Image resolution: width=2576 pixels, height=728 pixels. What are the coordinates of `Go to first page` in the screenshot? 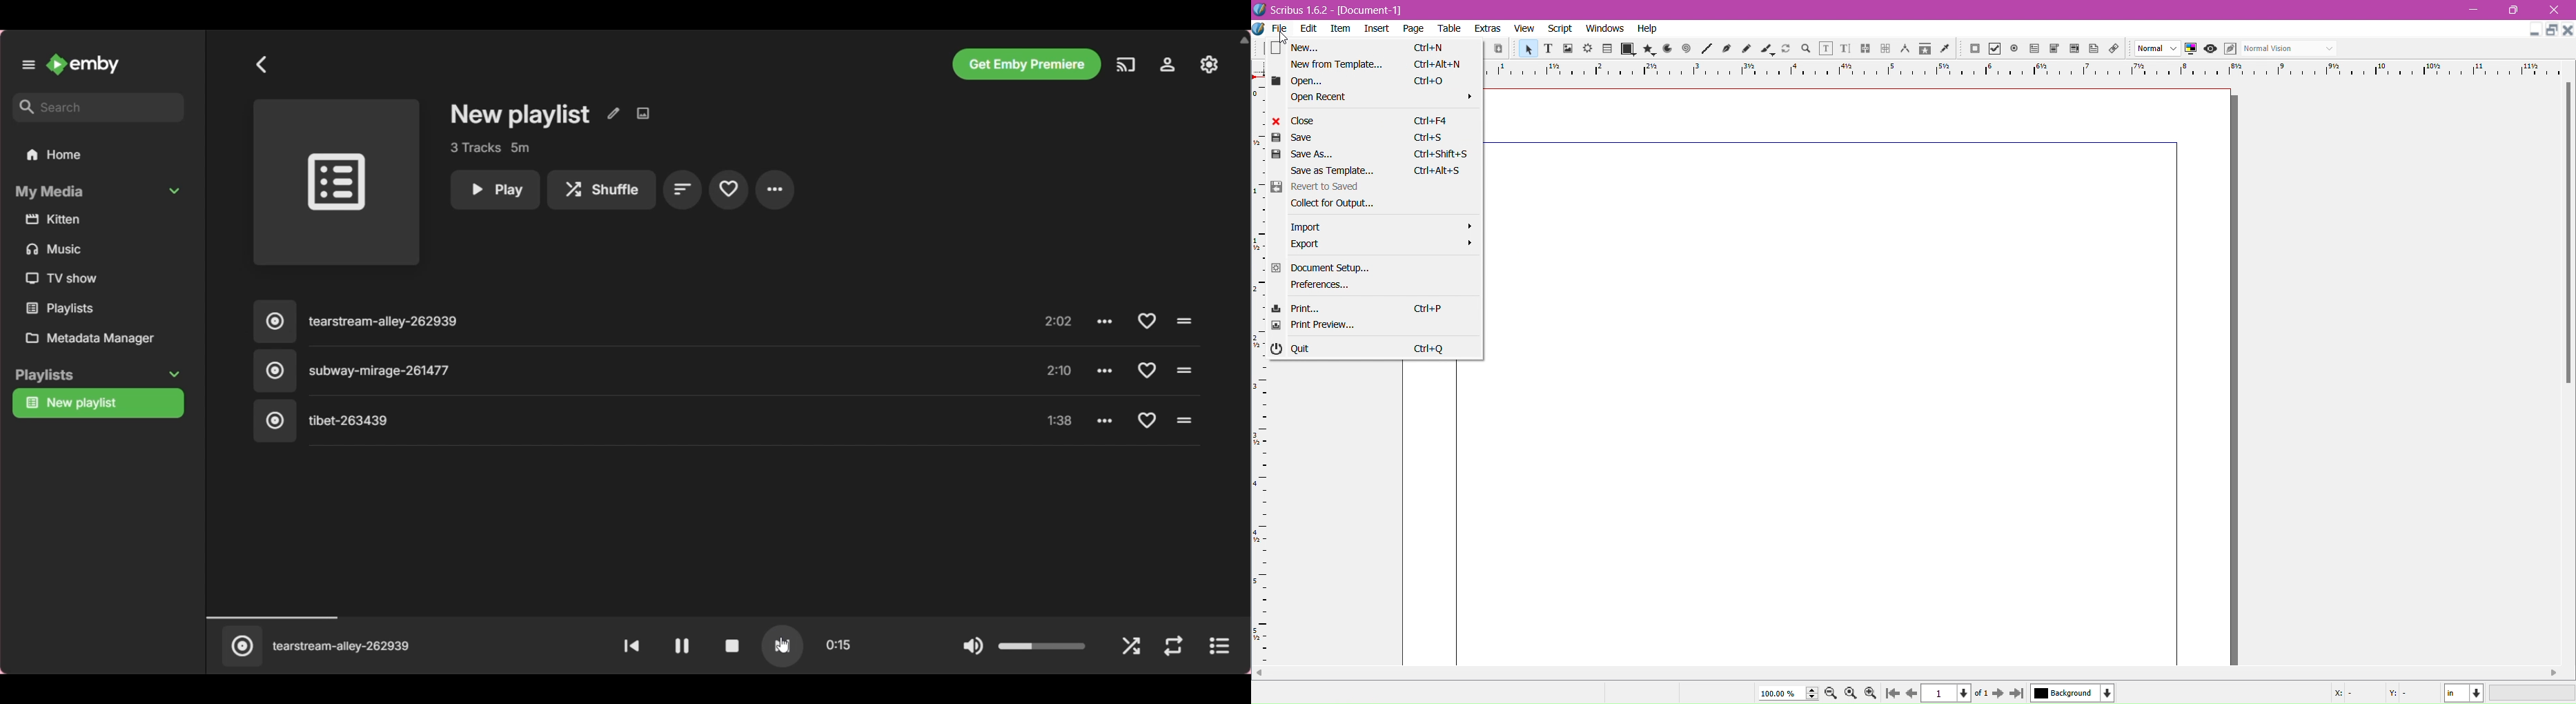 It's located at (1892, 693).